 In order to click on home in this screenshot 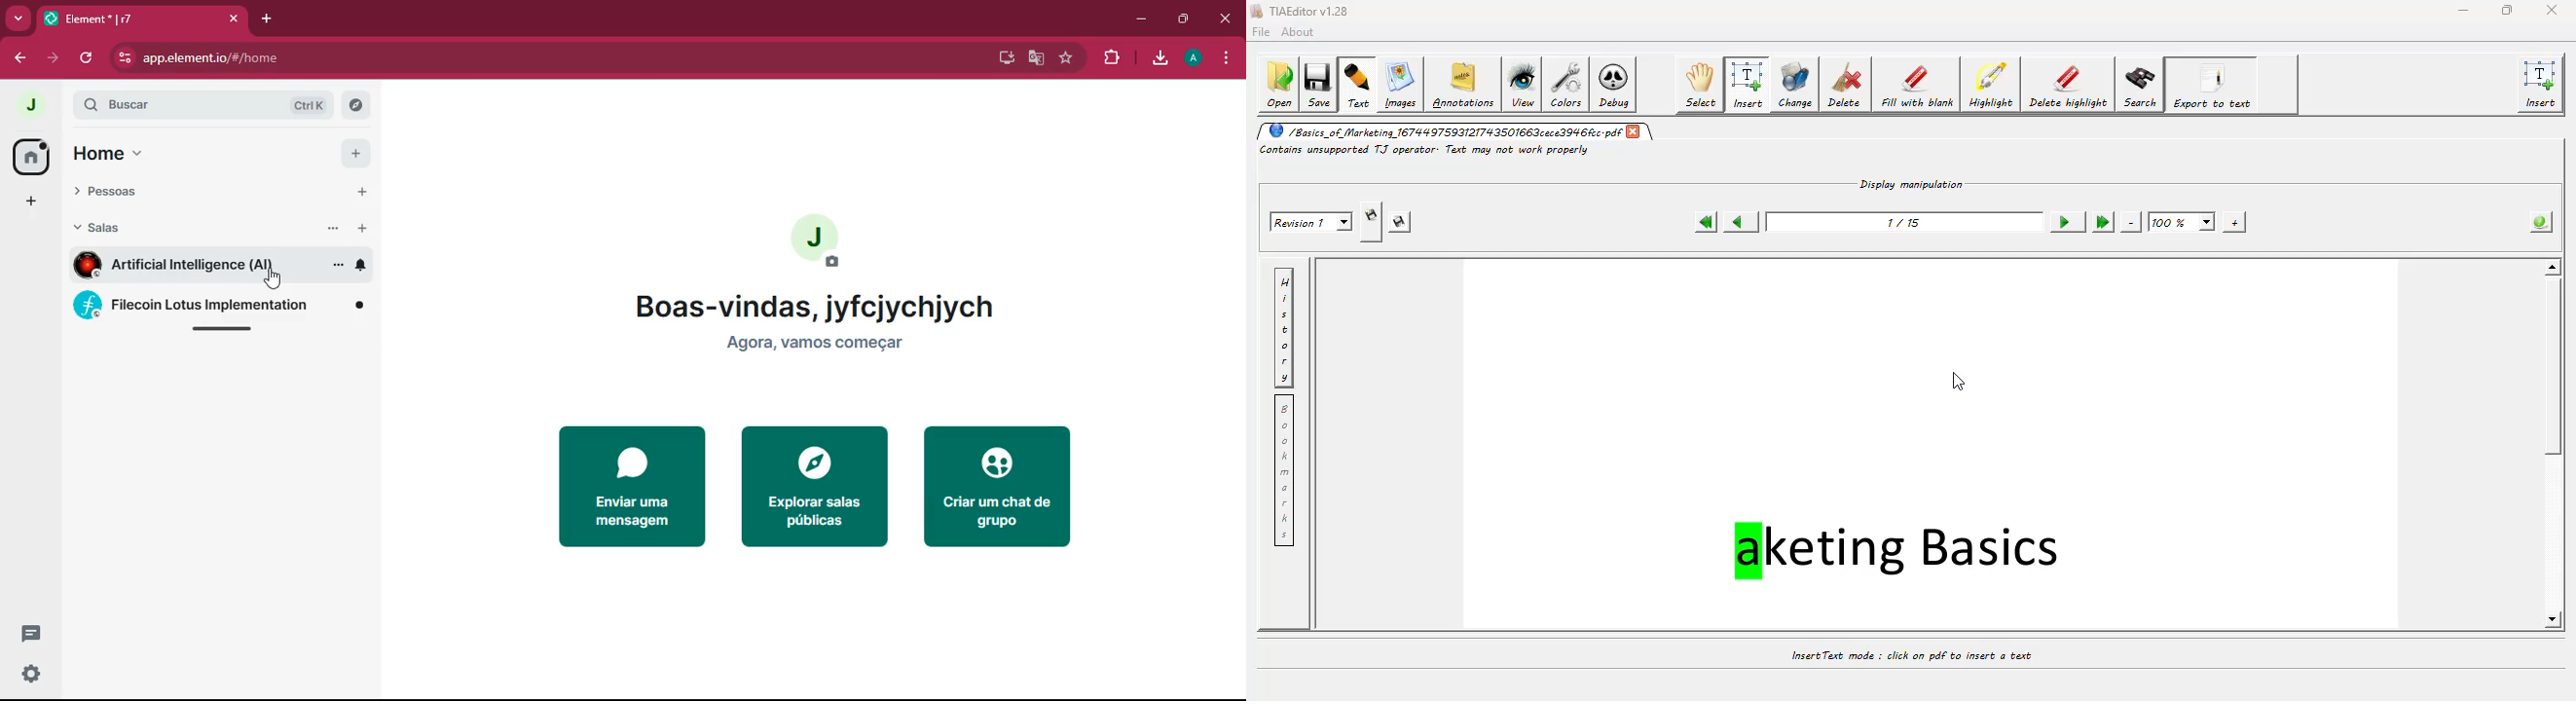, I will do `click(29, 156)`.